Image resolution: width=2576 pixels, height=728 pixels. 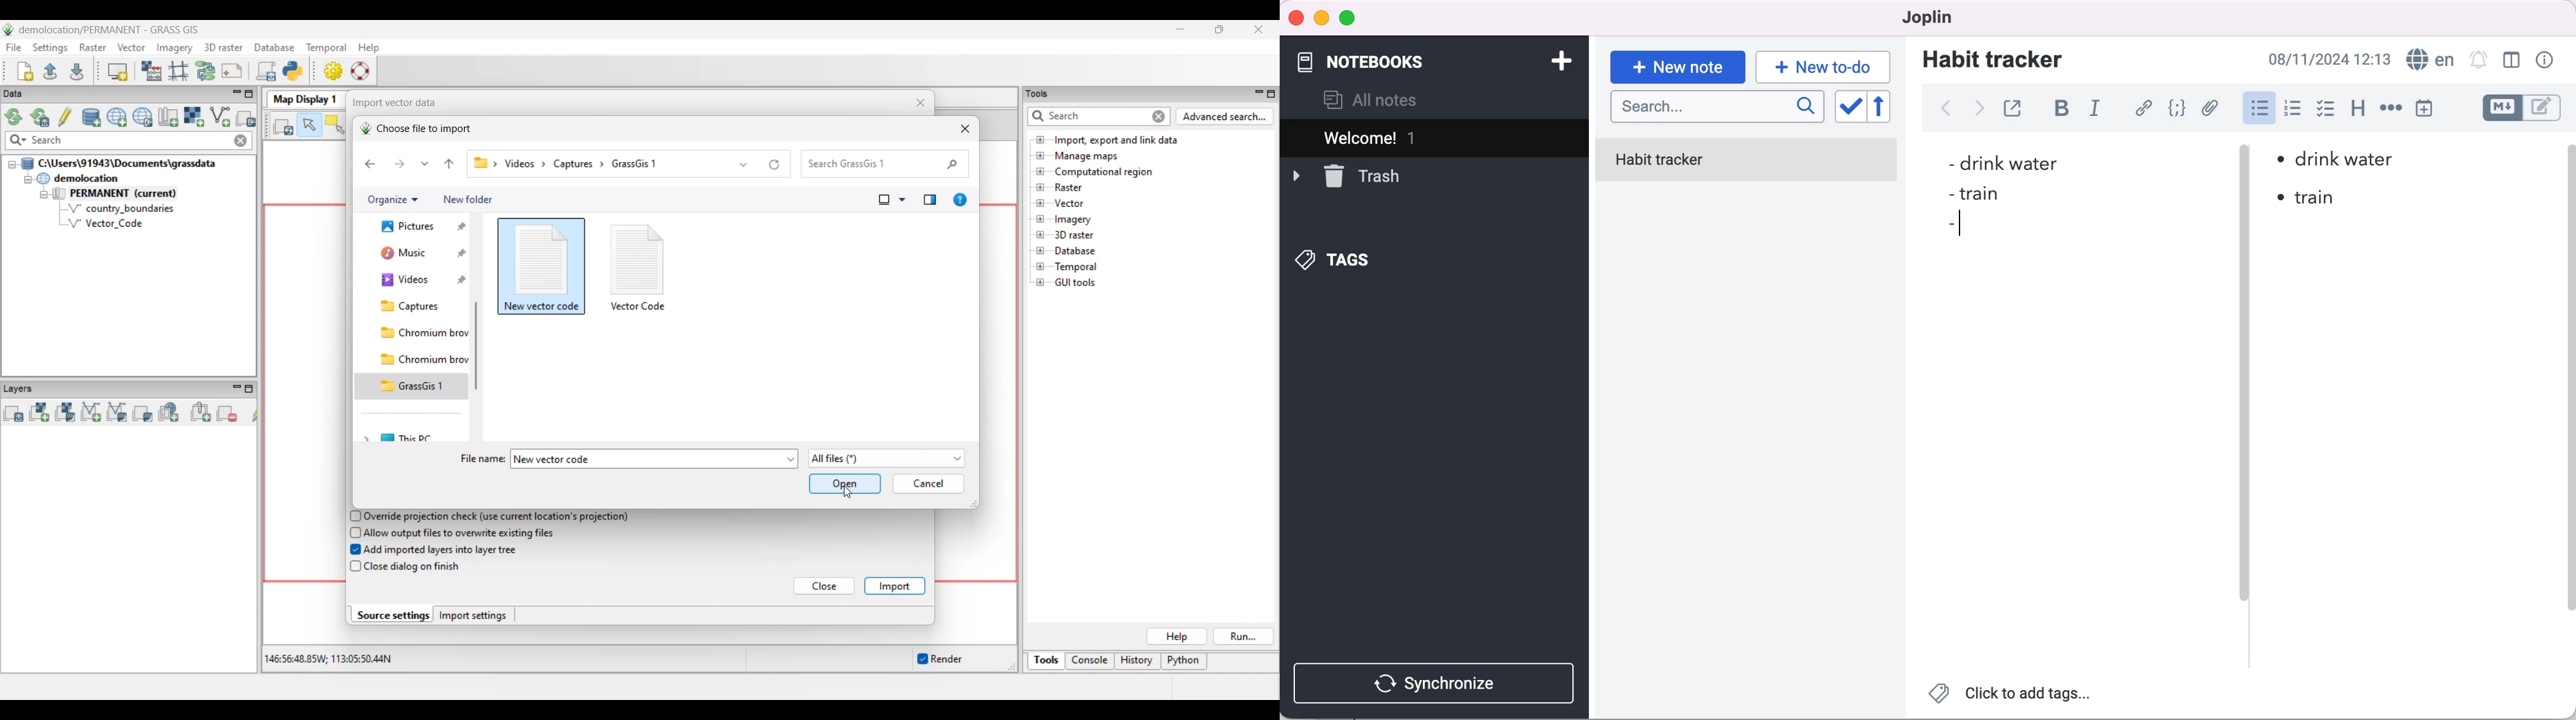 What do you see at coordinates (1558, 60) in the screenshot?
I see `add notebook` at bounding box center [1558, 60].